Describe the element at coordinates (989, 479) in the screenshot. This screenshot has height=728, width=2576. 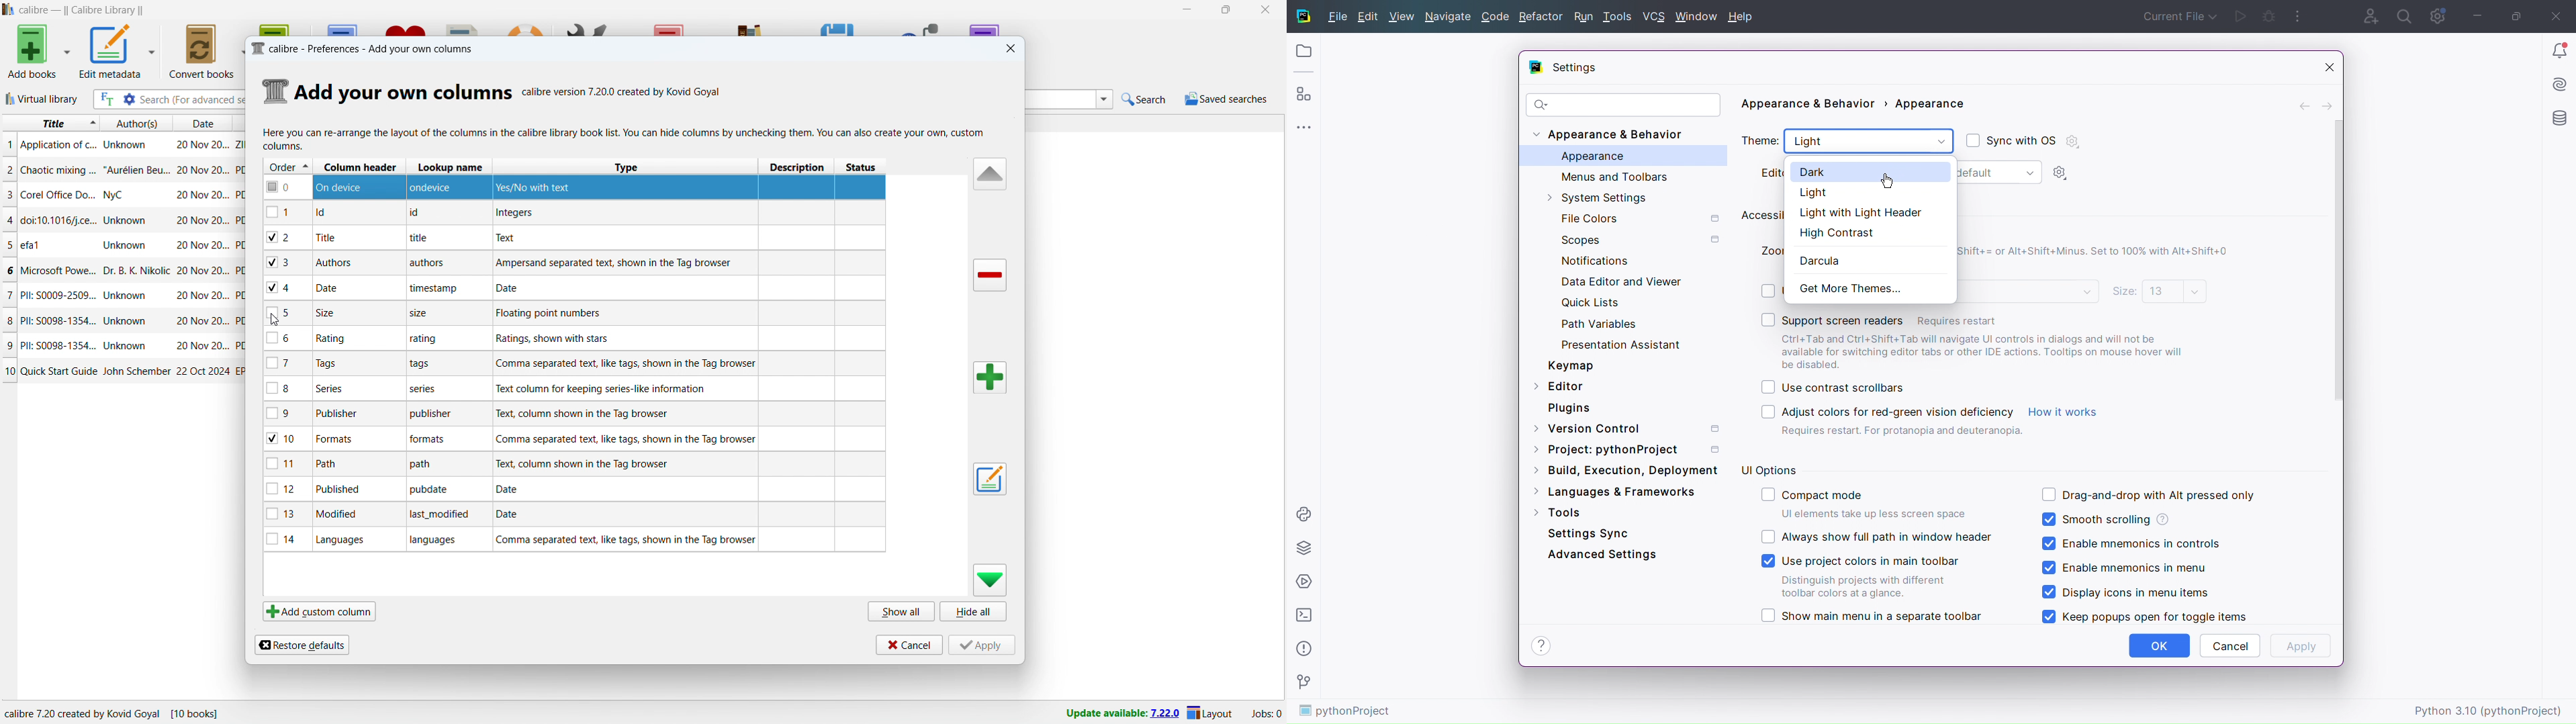
I see `edit a column` at that location.